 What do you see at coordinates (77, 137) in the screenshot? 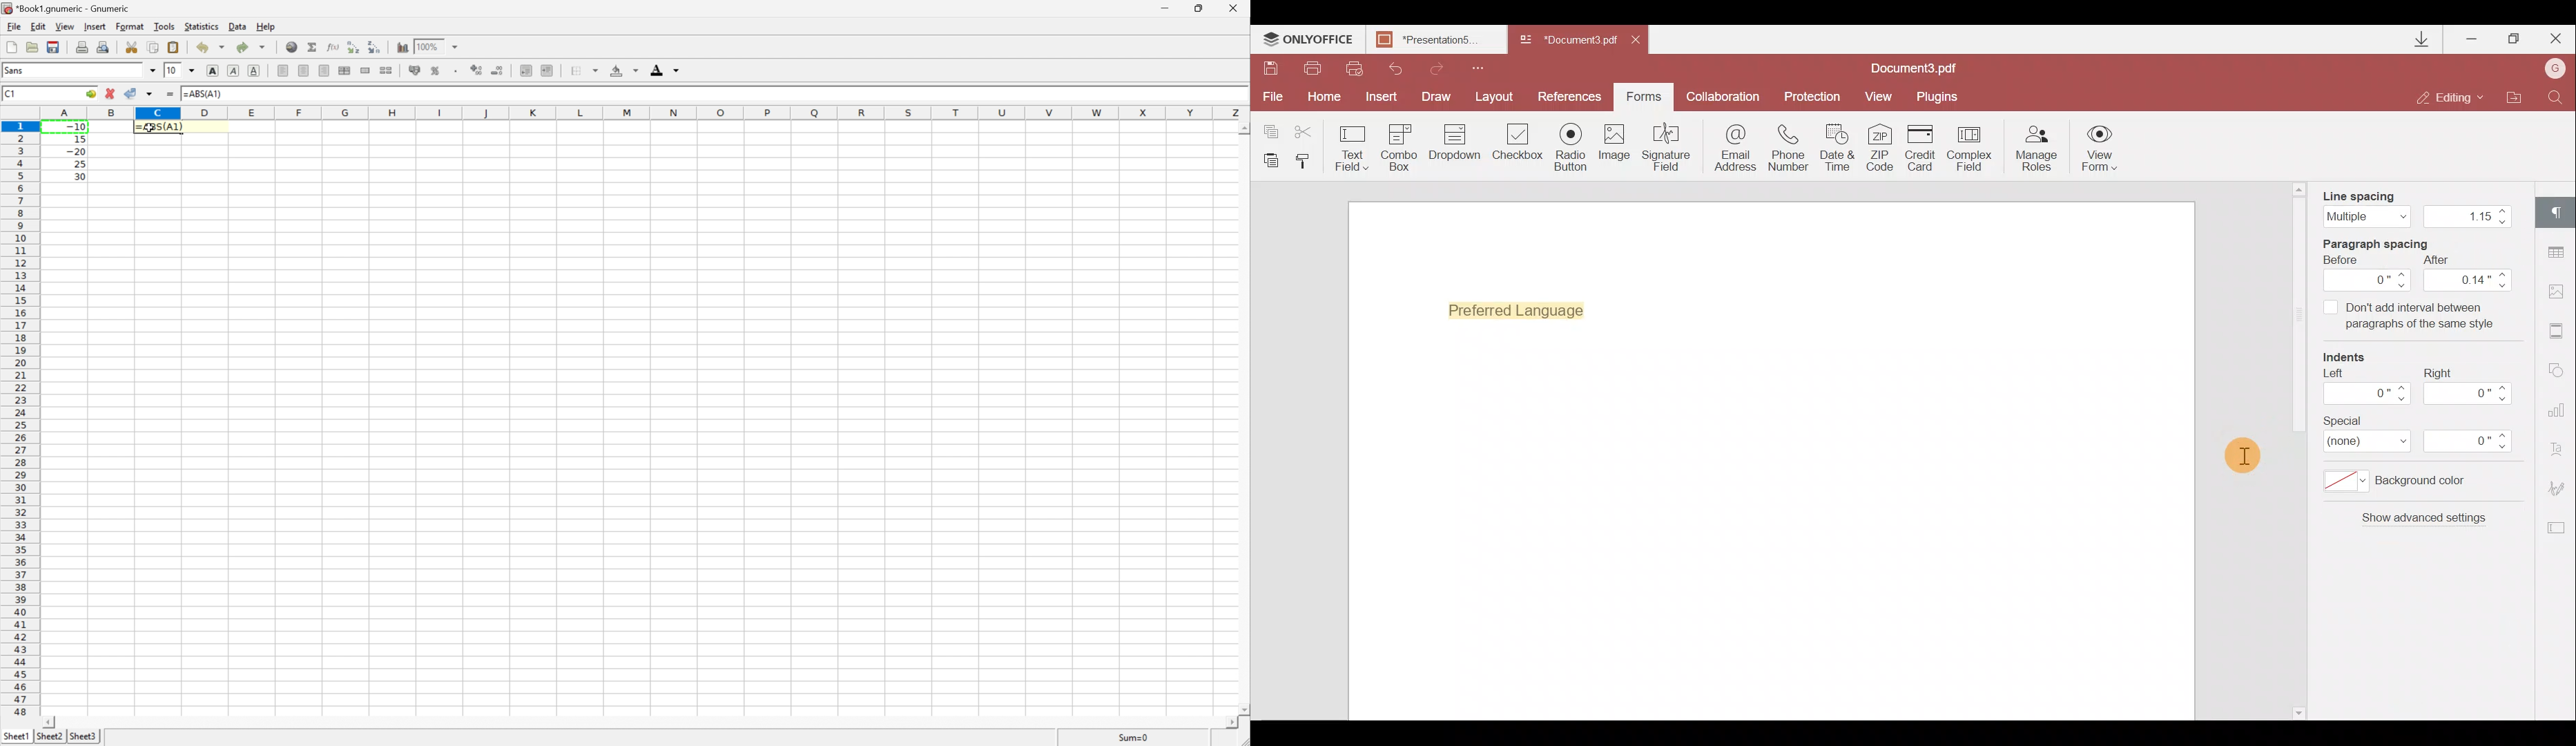
I see `15` at bounding box center [77, 137].